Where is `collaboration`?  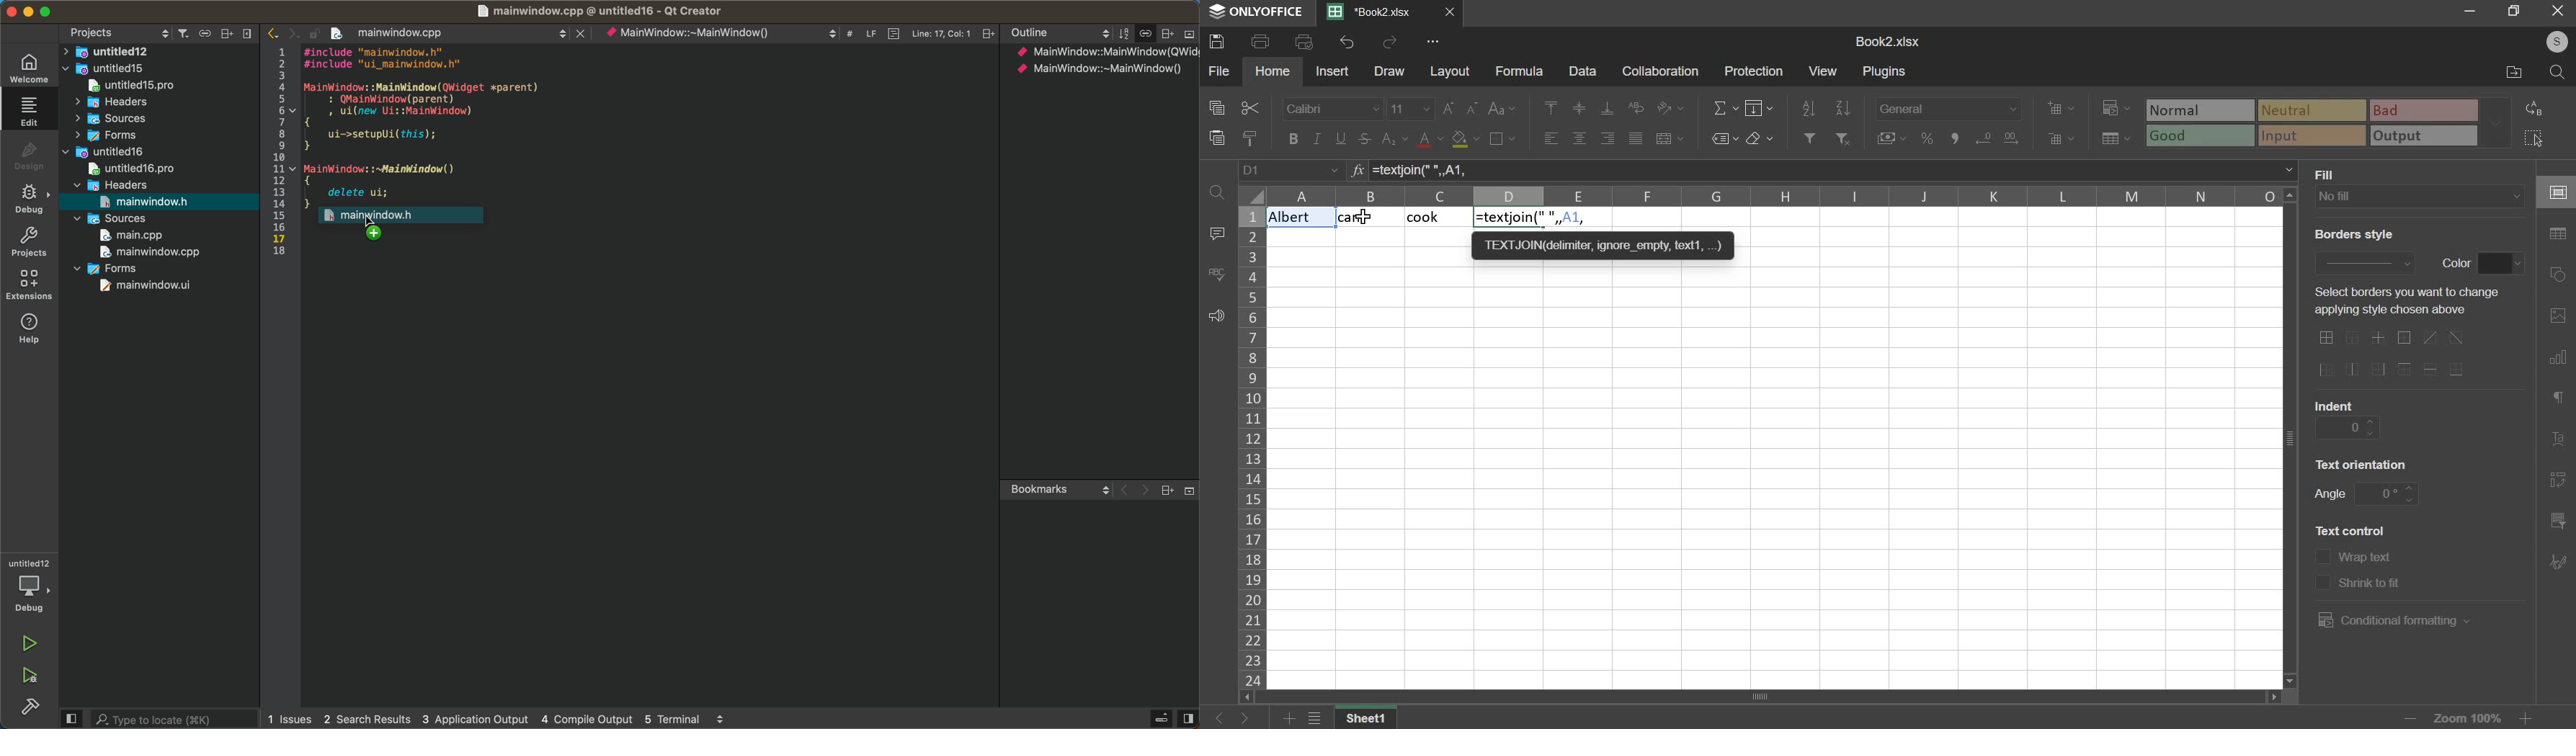
collaboration is located at coordinates (1662, 72).